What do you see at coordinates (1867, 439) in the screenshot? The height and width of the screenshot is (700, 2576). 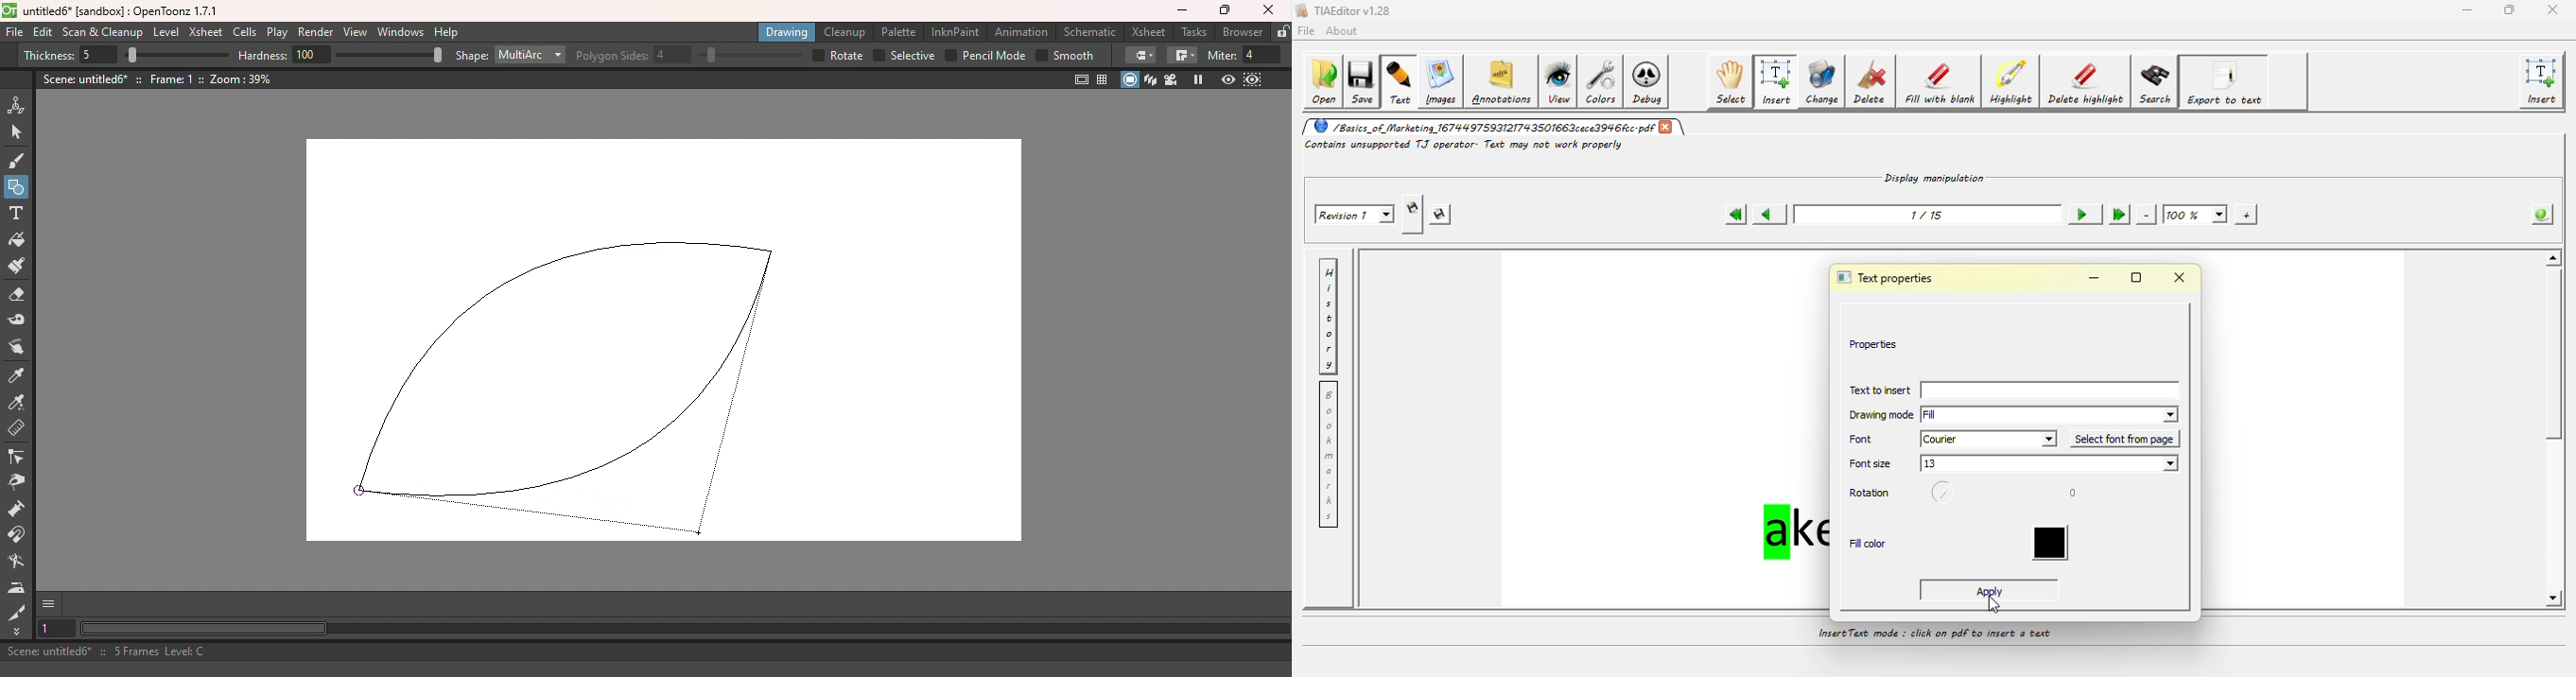 I see `Font` at bounding box center [1867, 439].